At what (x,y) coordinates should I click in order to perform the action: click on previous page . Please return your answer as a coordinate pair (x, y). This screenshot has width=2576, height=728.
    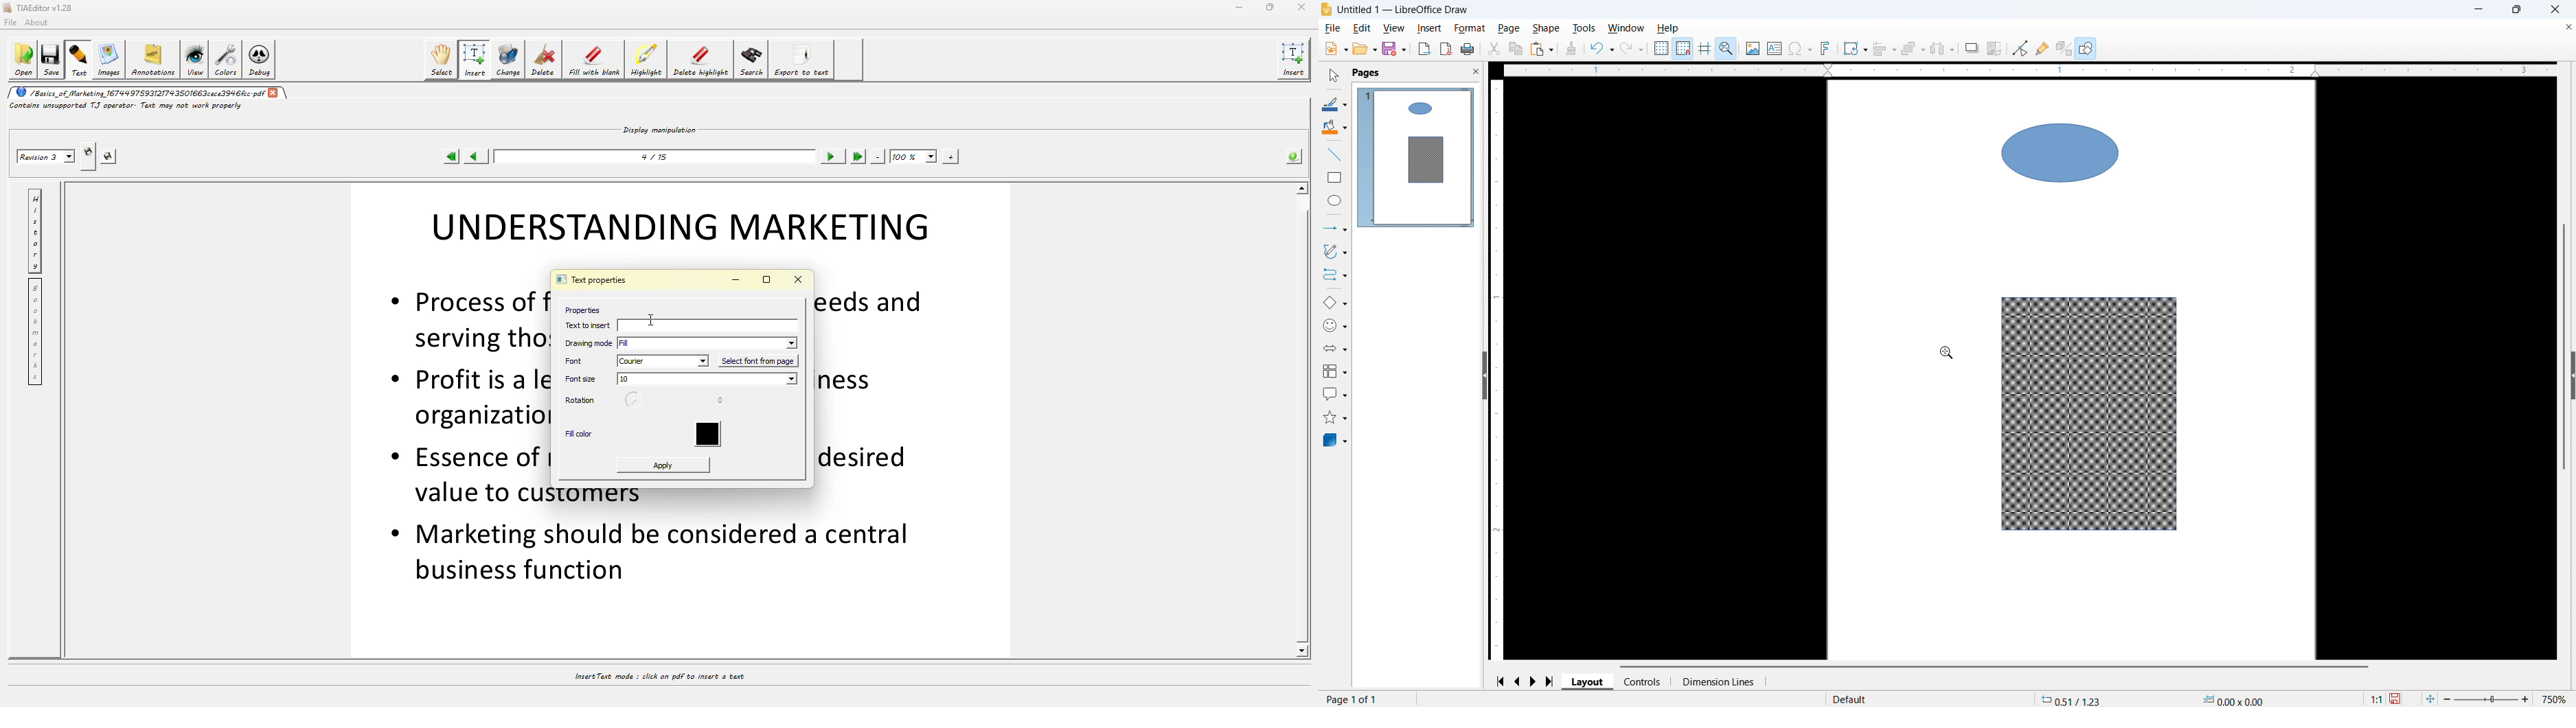
    Looking at the image, I should click on (1519, 681).